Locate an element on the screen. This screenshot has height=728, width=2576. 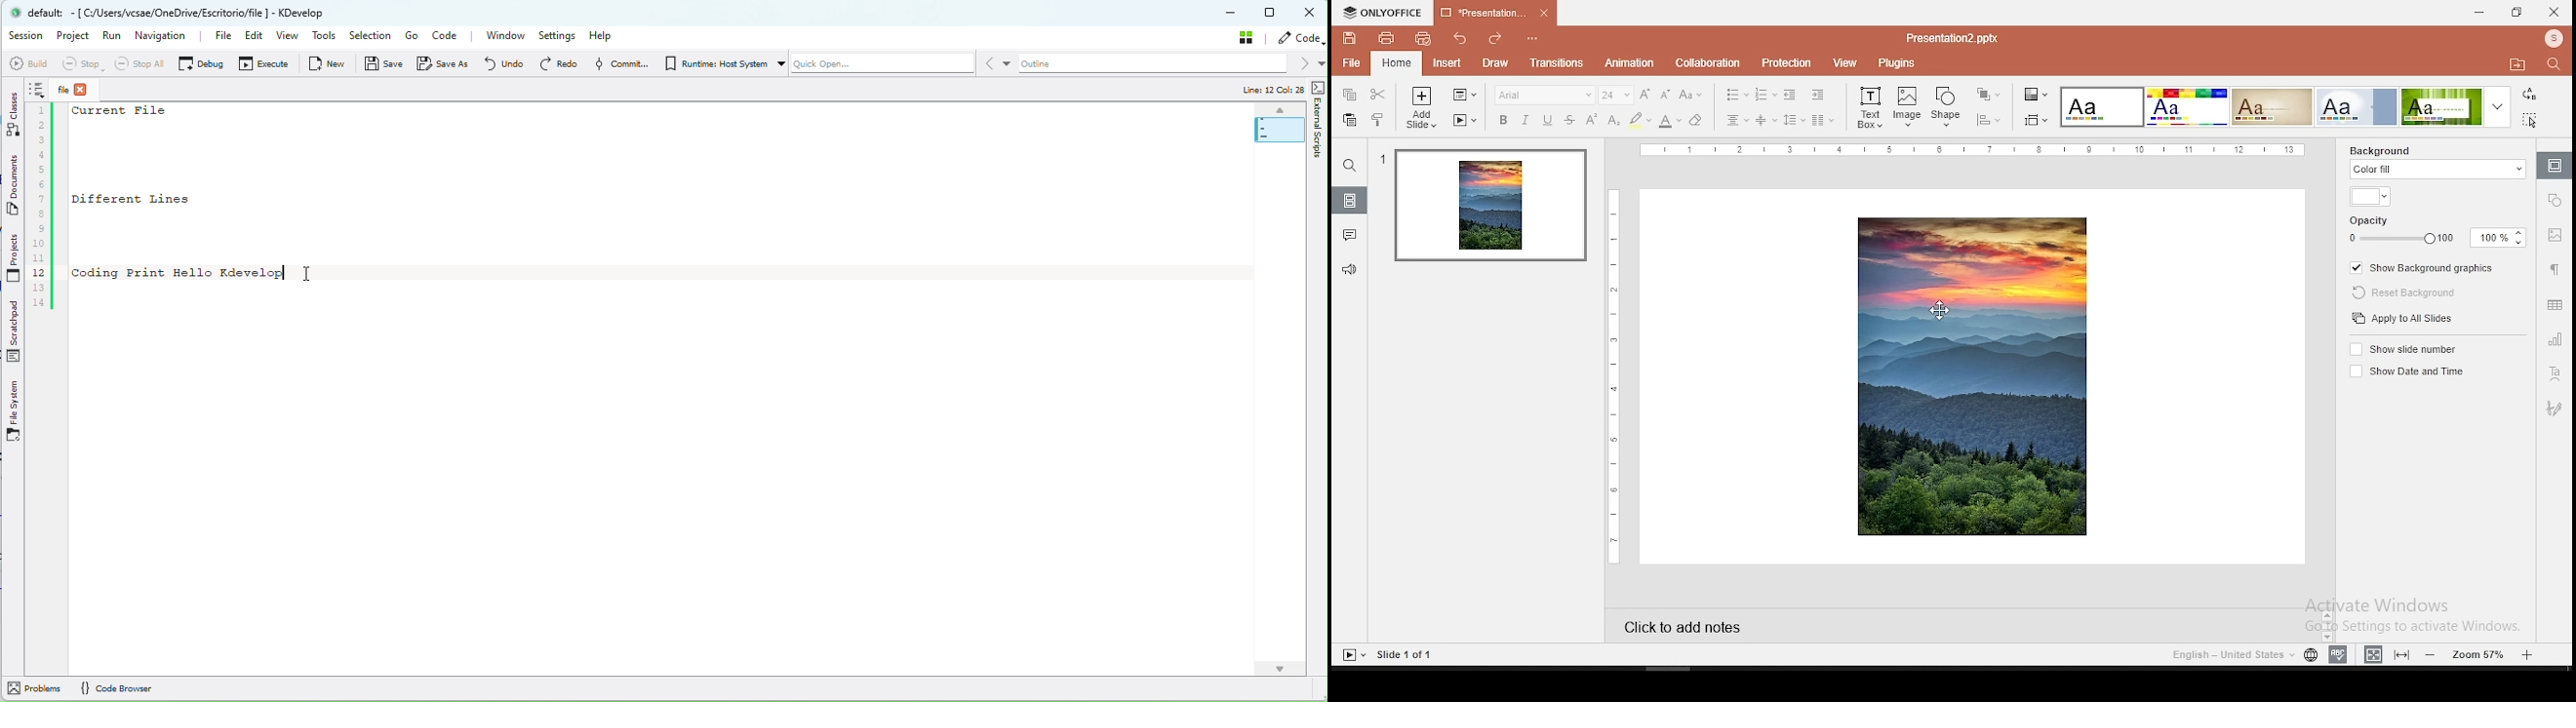
theme  is located at coordinates (2272, 107).